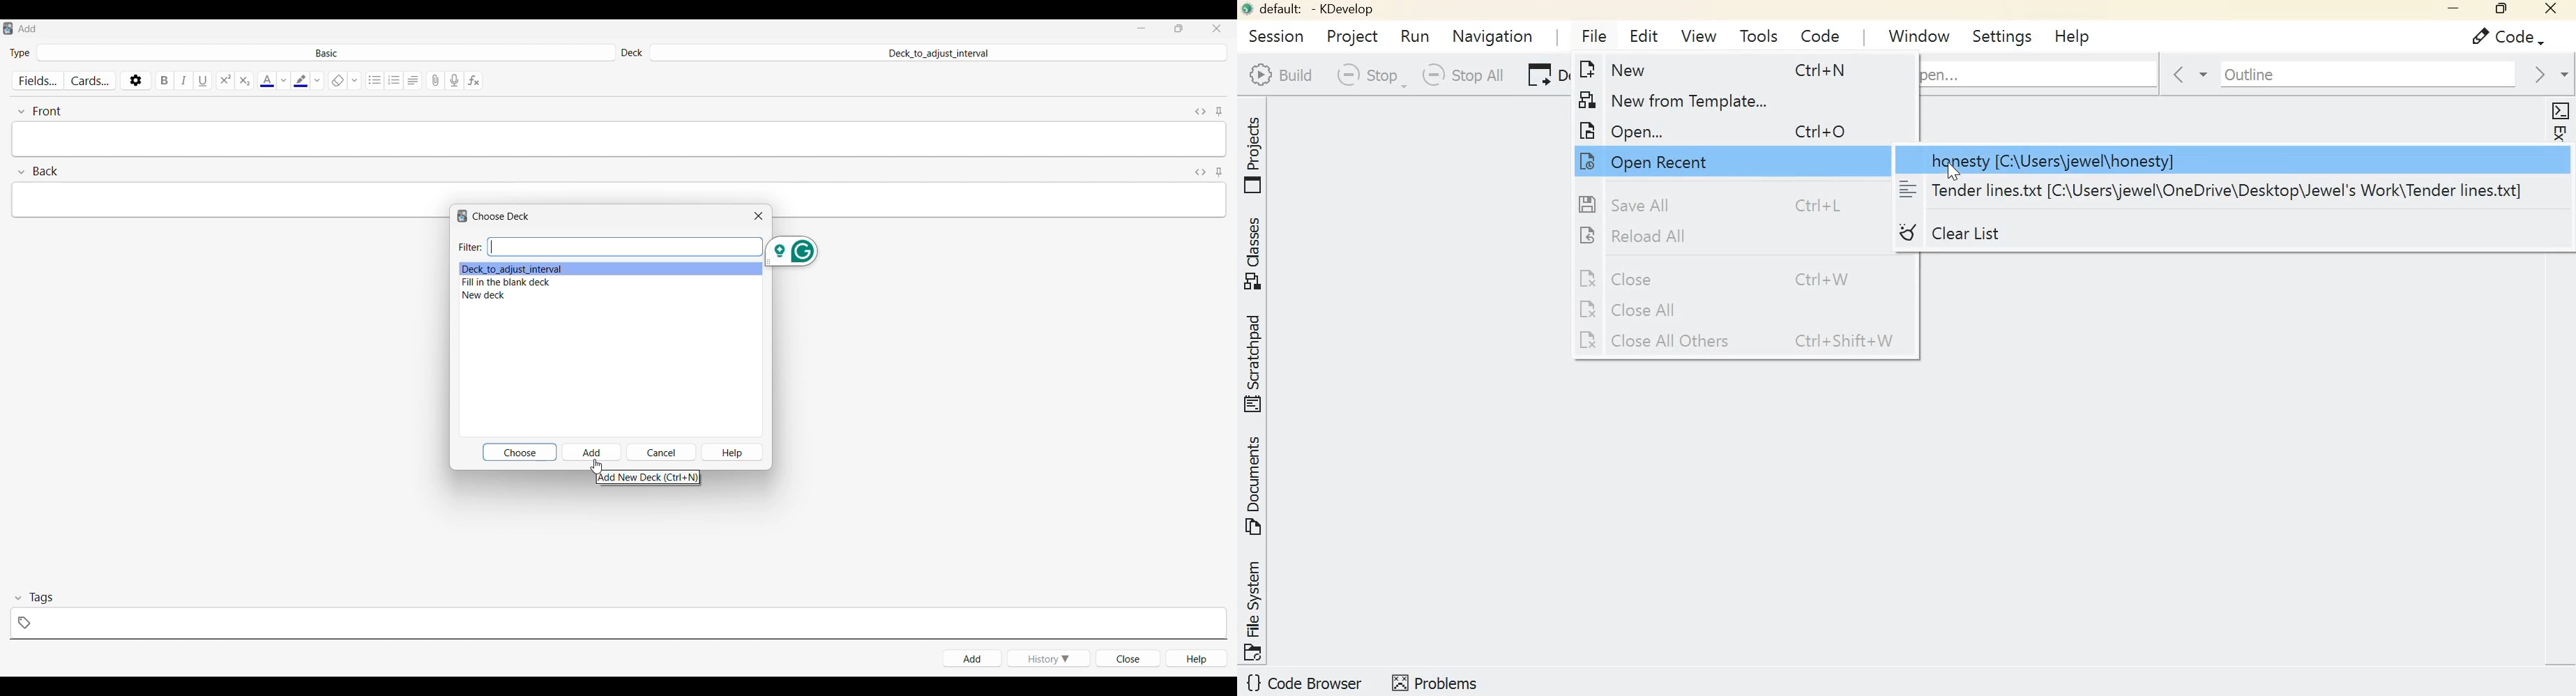  Describe the element at coordinates (244, 81) in the screenshot. I see `Sub script` at that location.